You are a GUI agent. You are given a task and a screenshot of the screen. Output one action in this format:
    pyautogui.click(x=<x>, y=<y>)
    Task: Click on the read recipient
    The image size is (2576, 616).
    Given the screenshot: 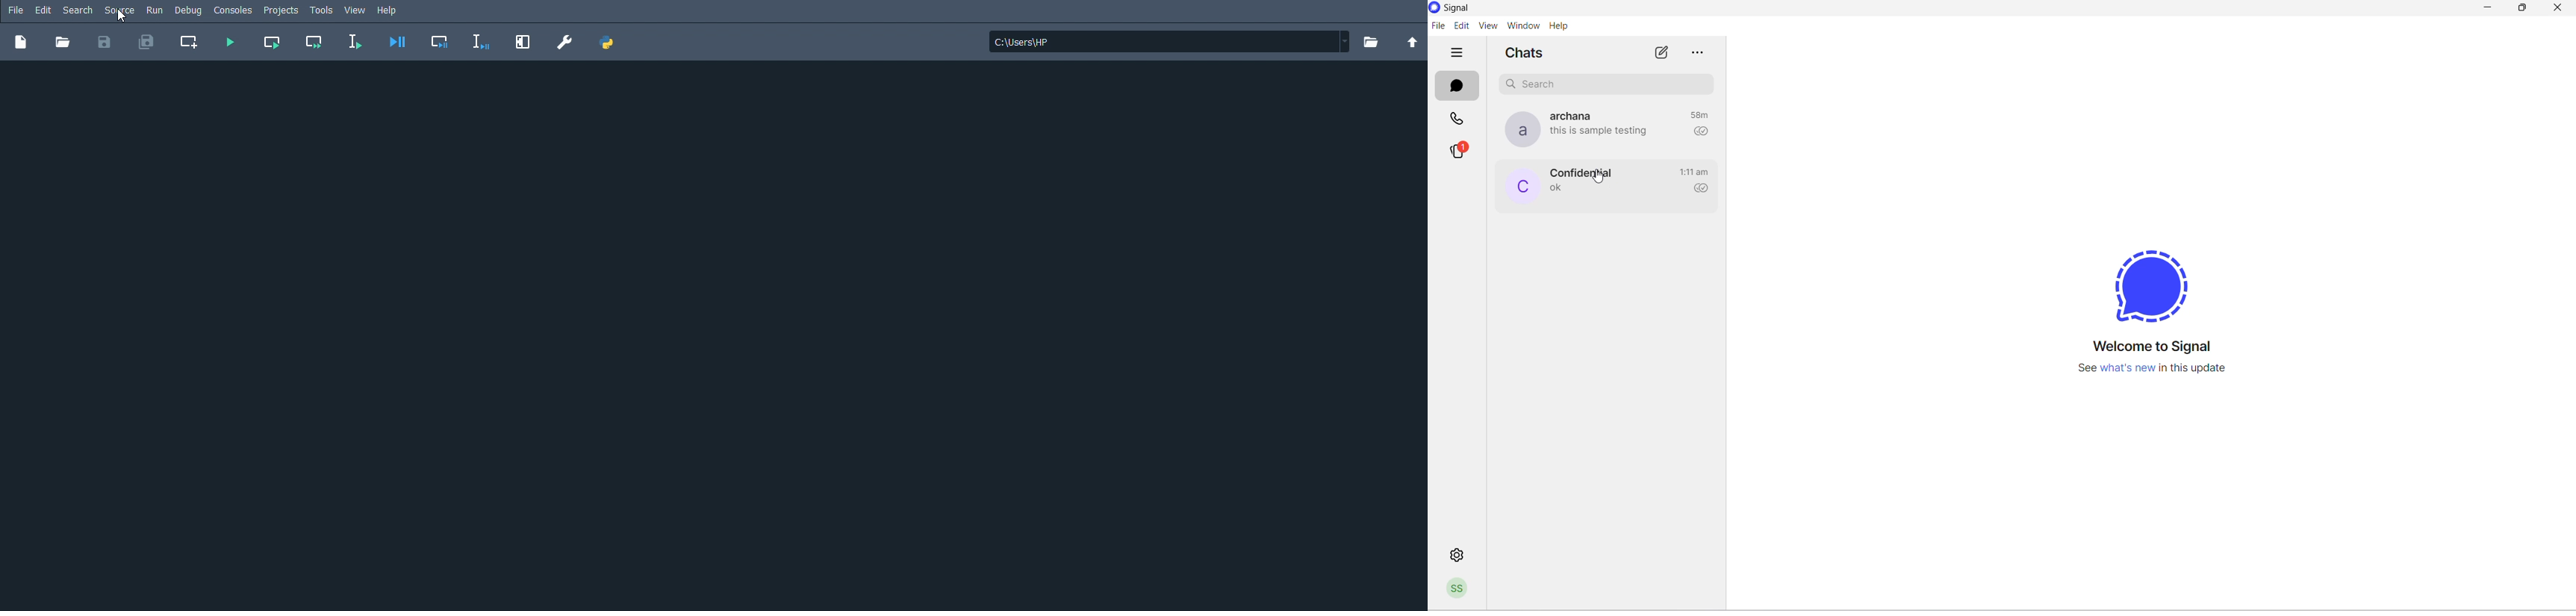 What is the action you would take?
    pyautogui.click(x=1699, y=132)
    